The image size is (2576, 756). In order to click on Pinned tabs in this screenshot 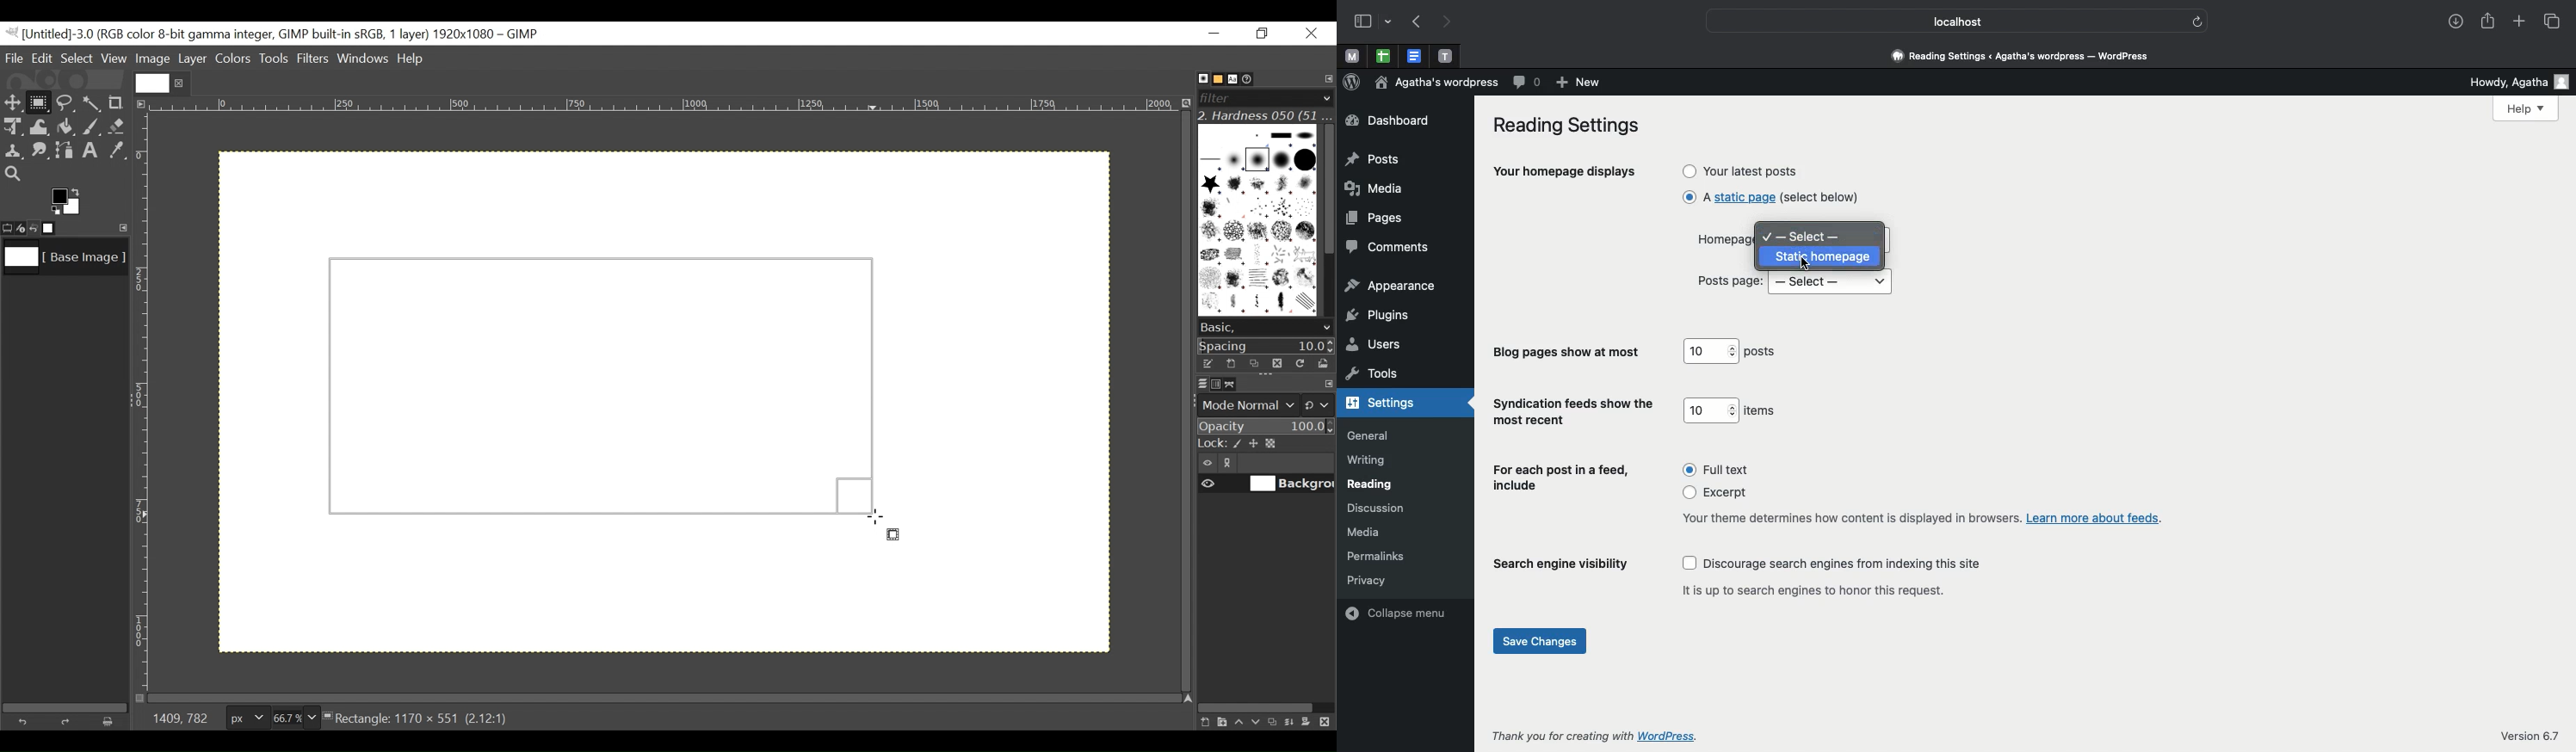, I will do `click(1445, 55)`.